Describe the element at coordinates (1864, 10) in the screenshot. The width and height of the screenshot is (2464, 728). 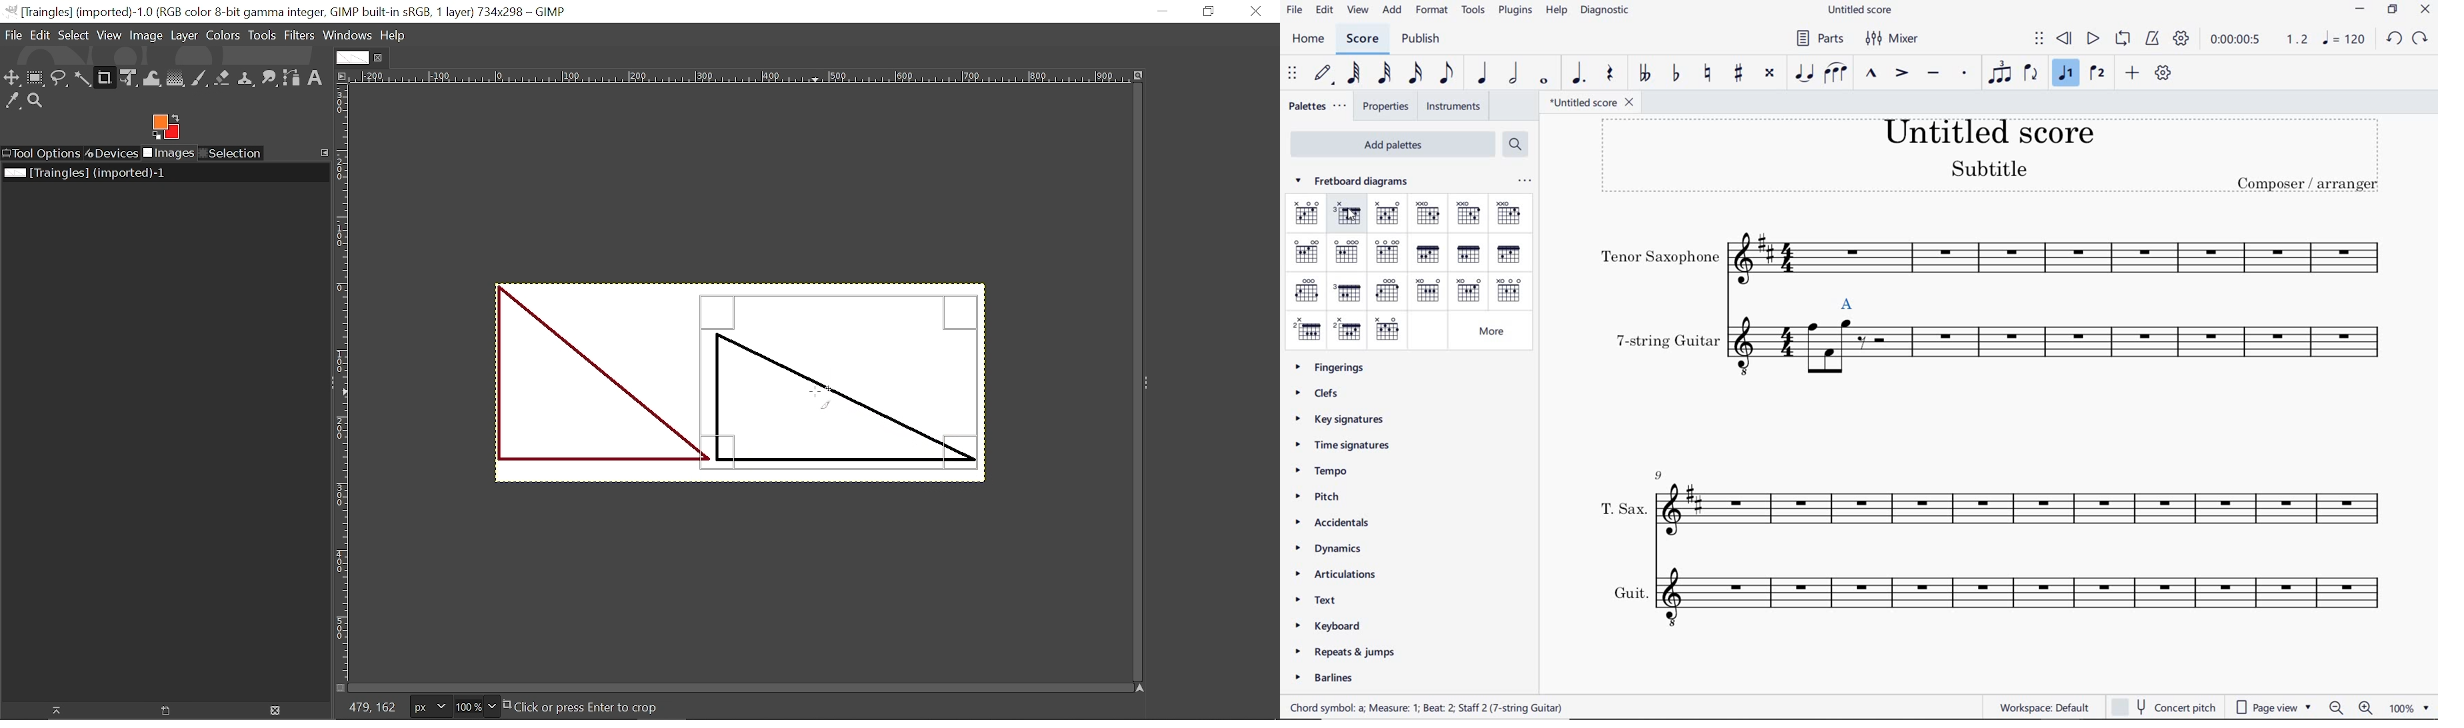
I see `FILE NAME` at that location.